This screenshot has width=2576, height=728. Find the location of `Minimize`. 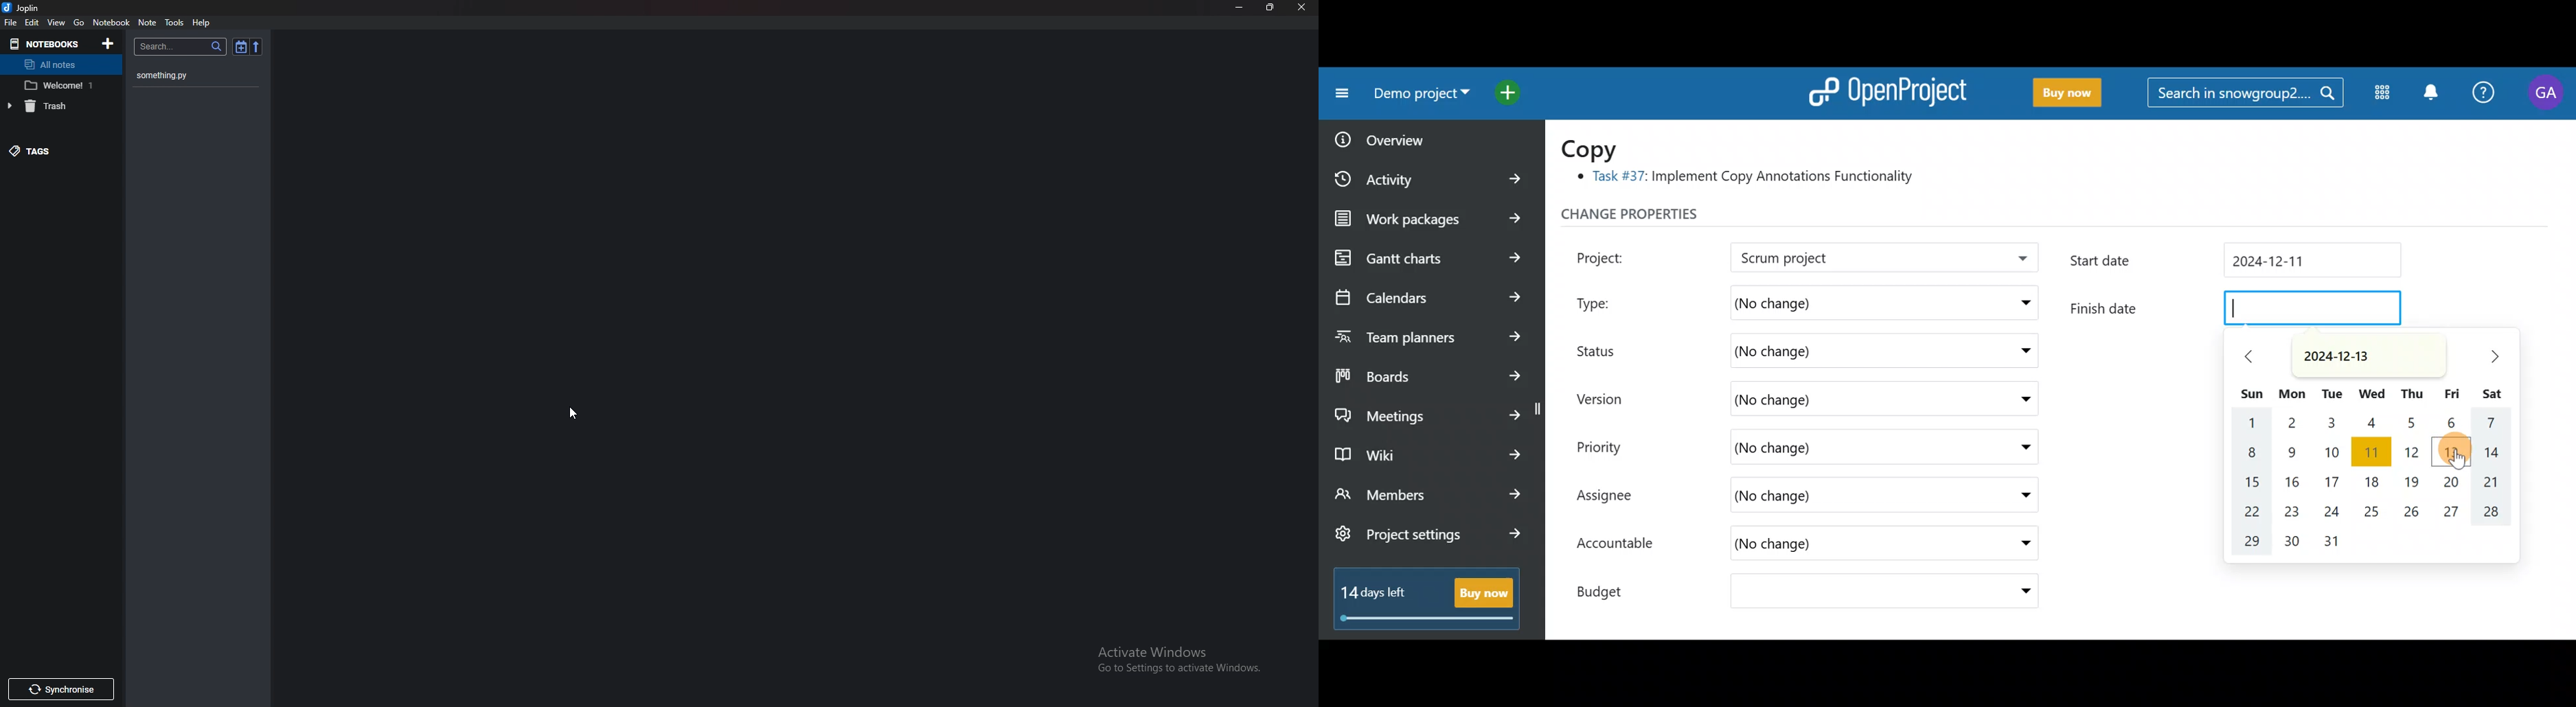

Minimize is located at coordinates (1240, 8).